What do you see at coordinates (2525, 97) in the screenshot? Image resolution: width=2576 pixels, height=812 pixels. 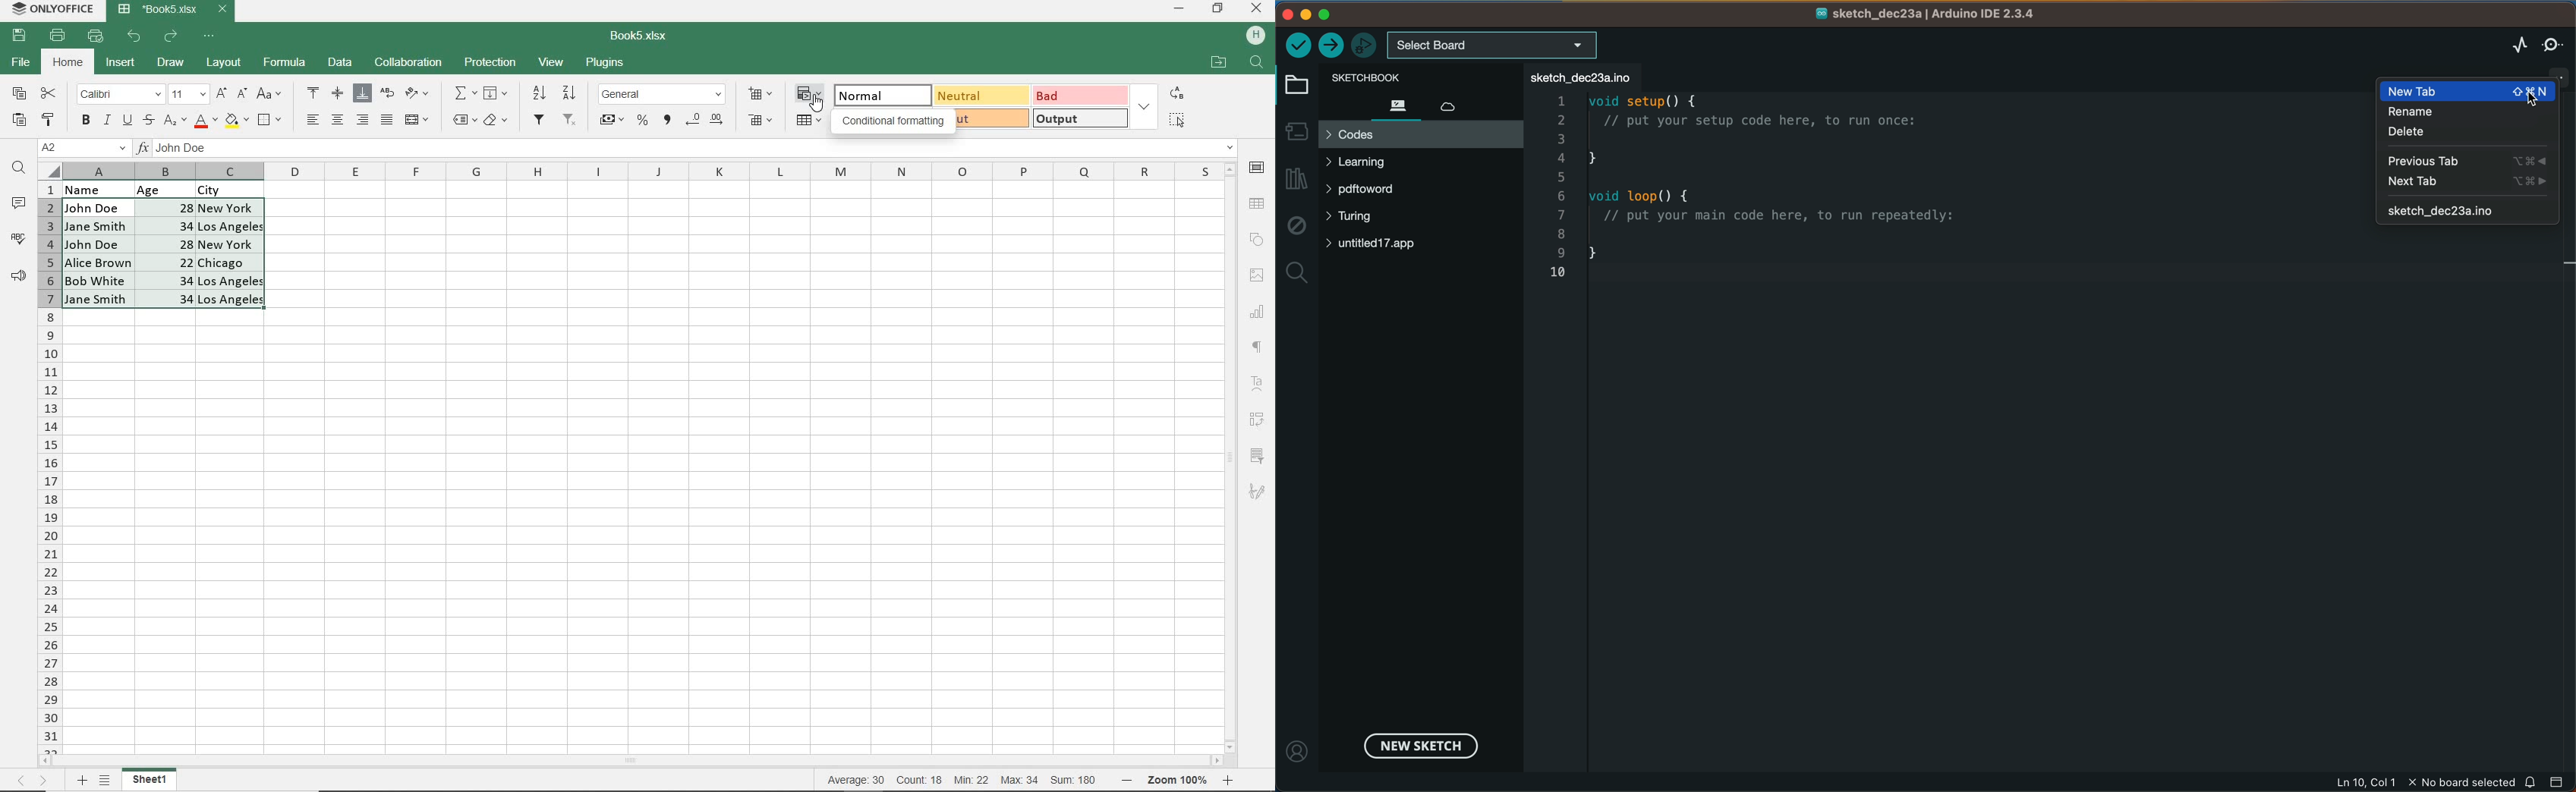 I see `cursor` at bounding box center [2525, 97].